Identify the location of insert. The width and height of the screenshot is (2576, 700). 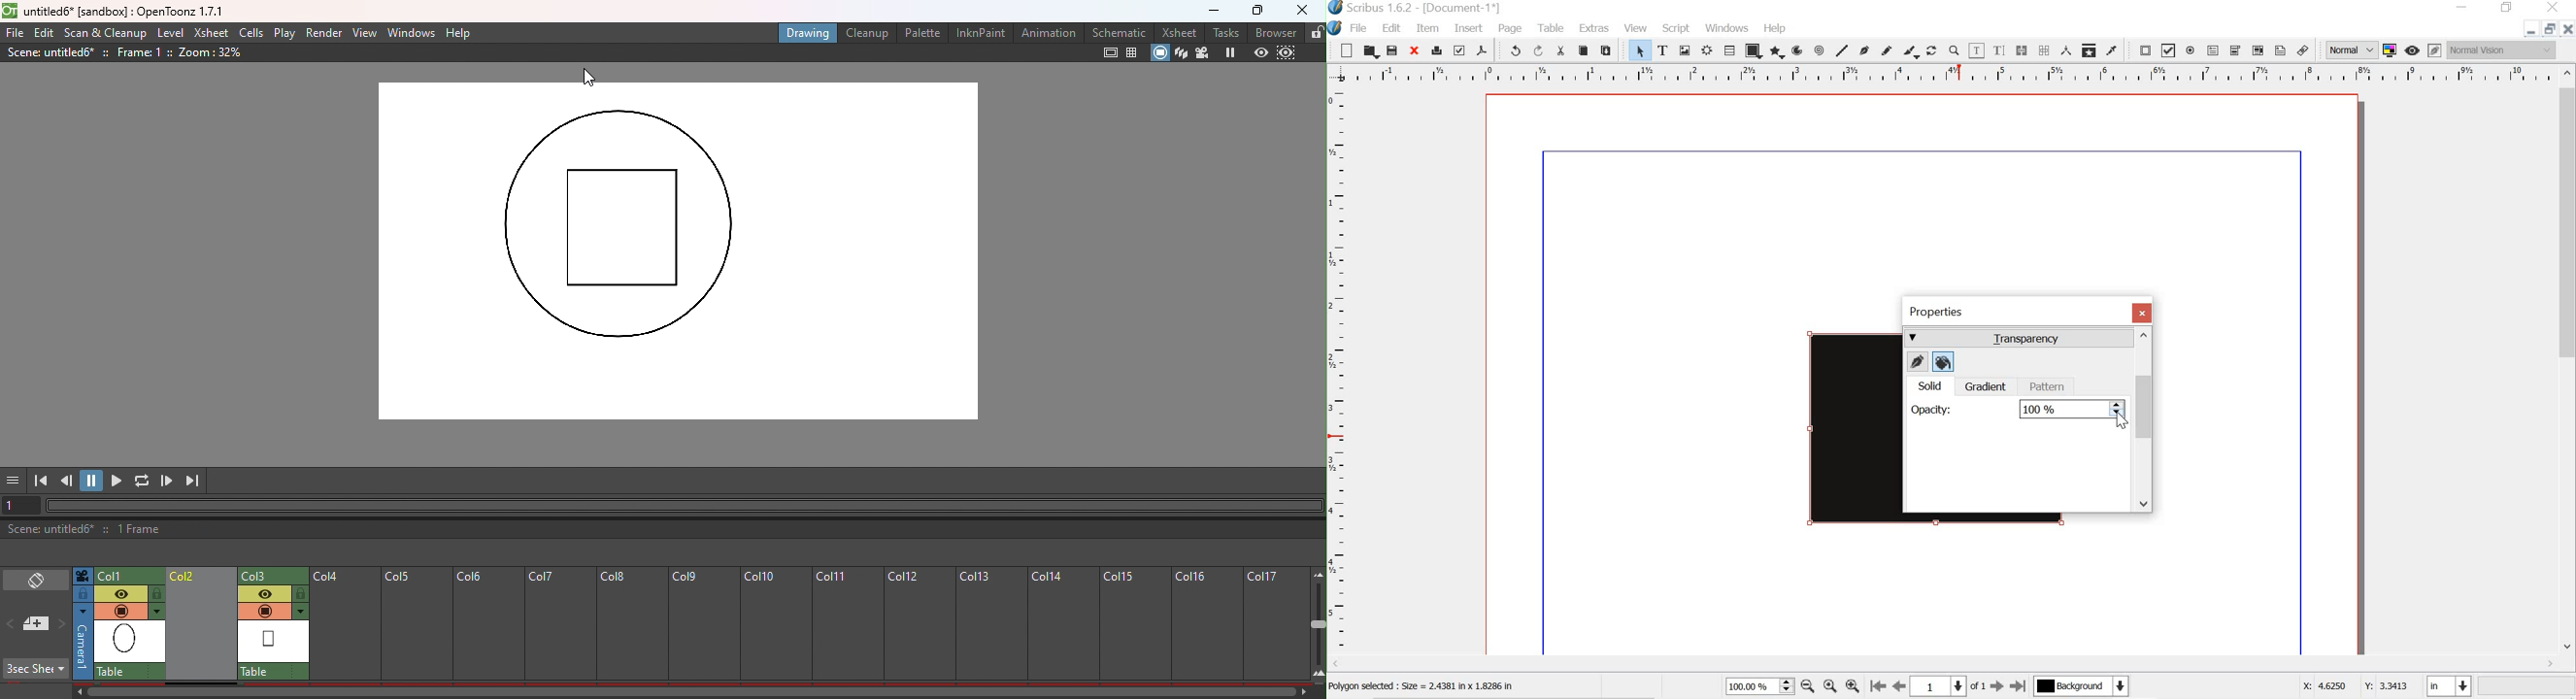
(1468, 28).